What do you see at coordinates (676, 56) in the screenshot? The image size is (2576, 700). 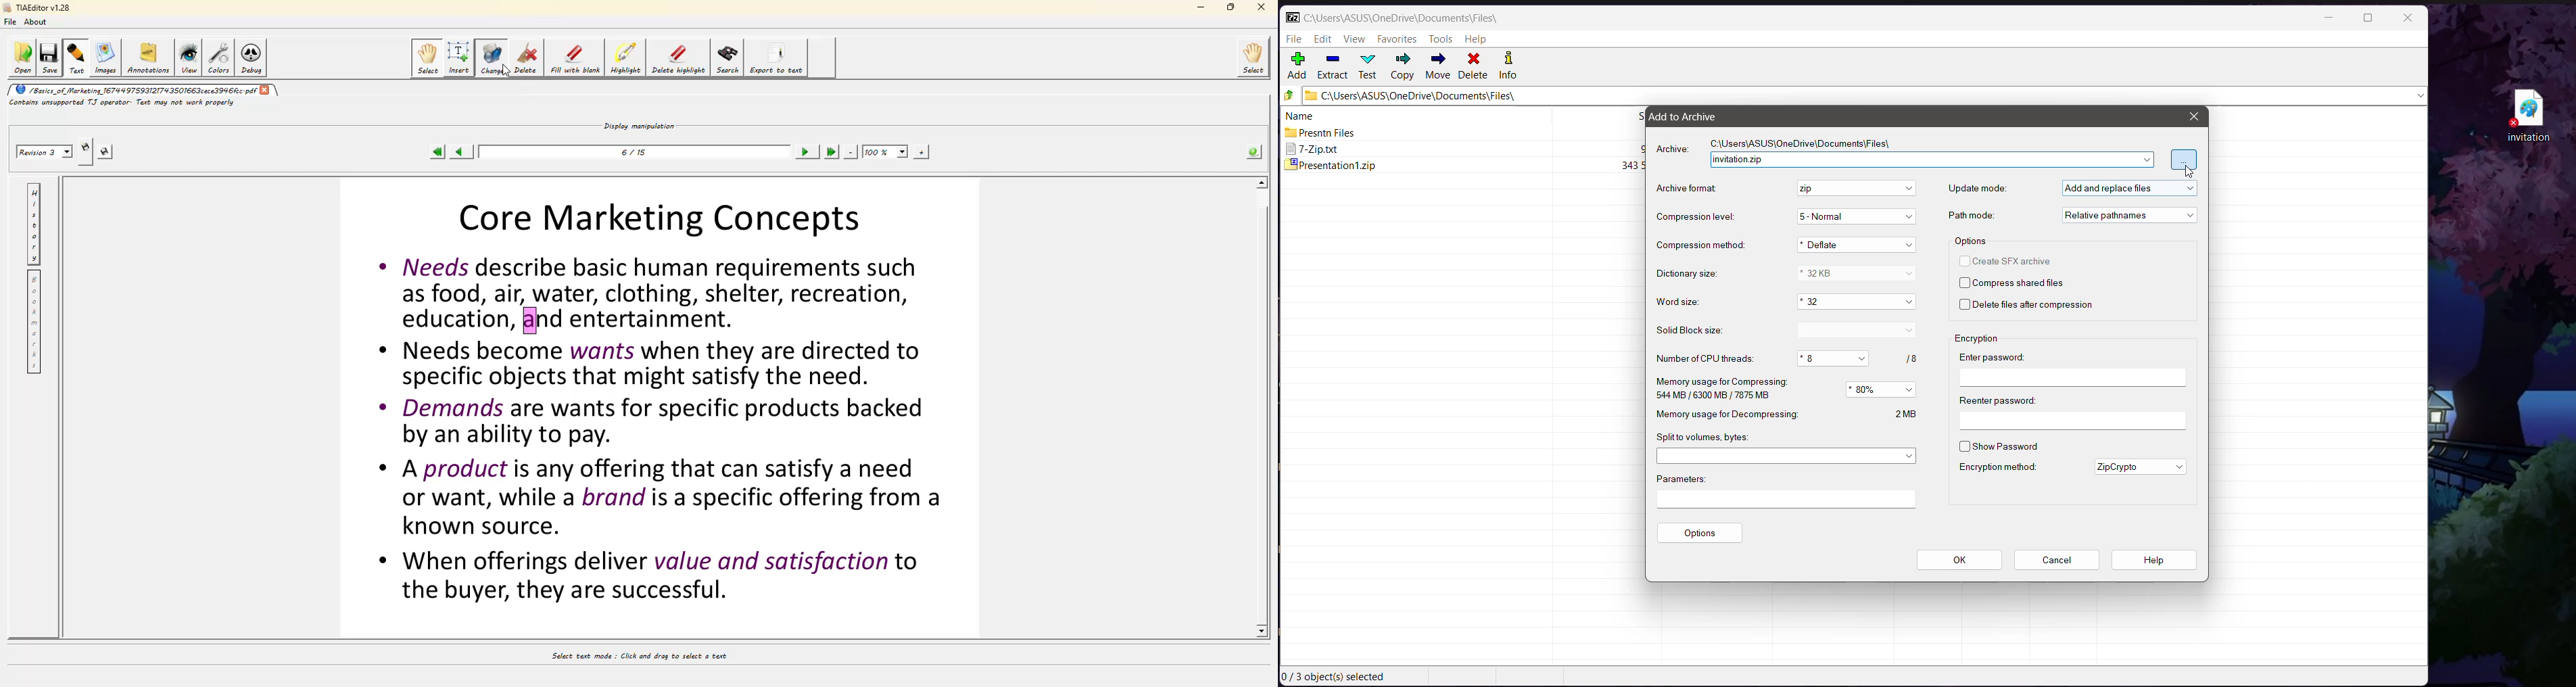 I see `delete highlight` at bounding box center [676, 56].